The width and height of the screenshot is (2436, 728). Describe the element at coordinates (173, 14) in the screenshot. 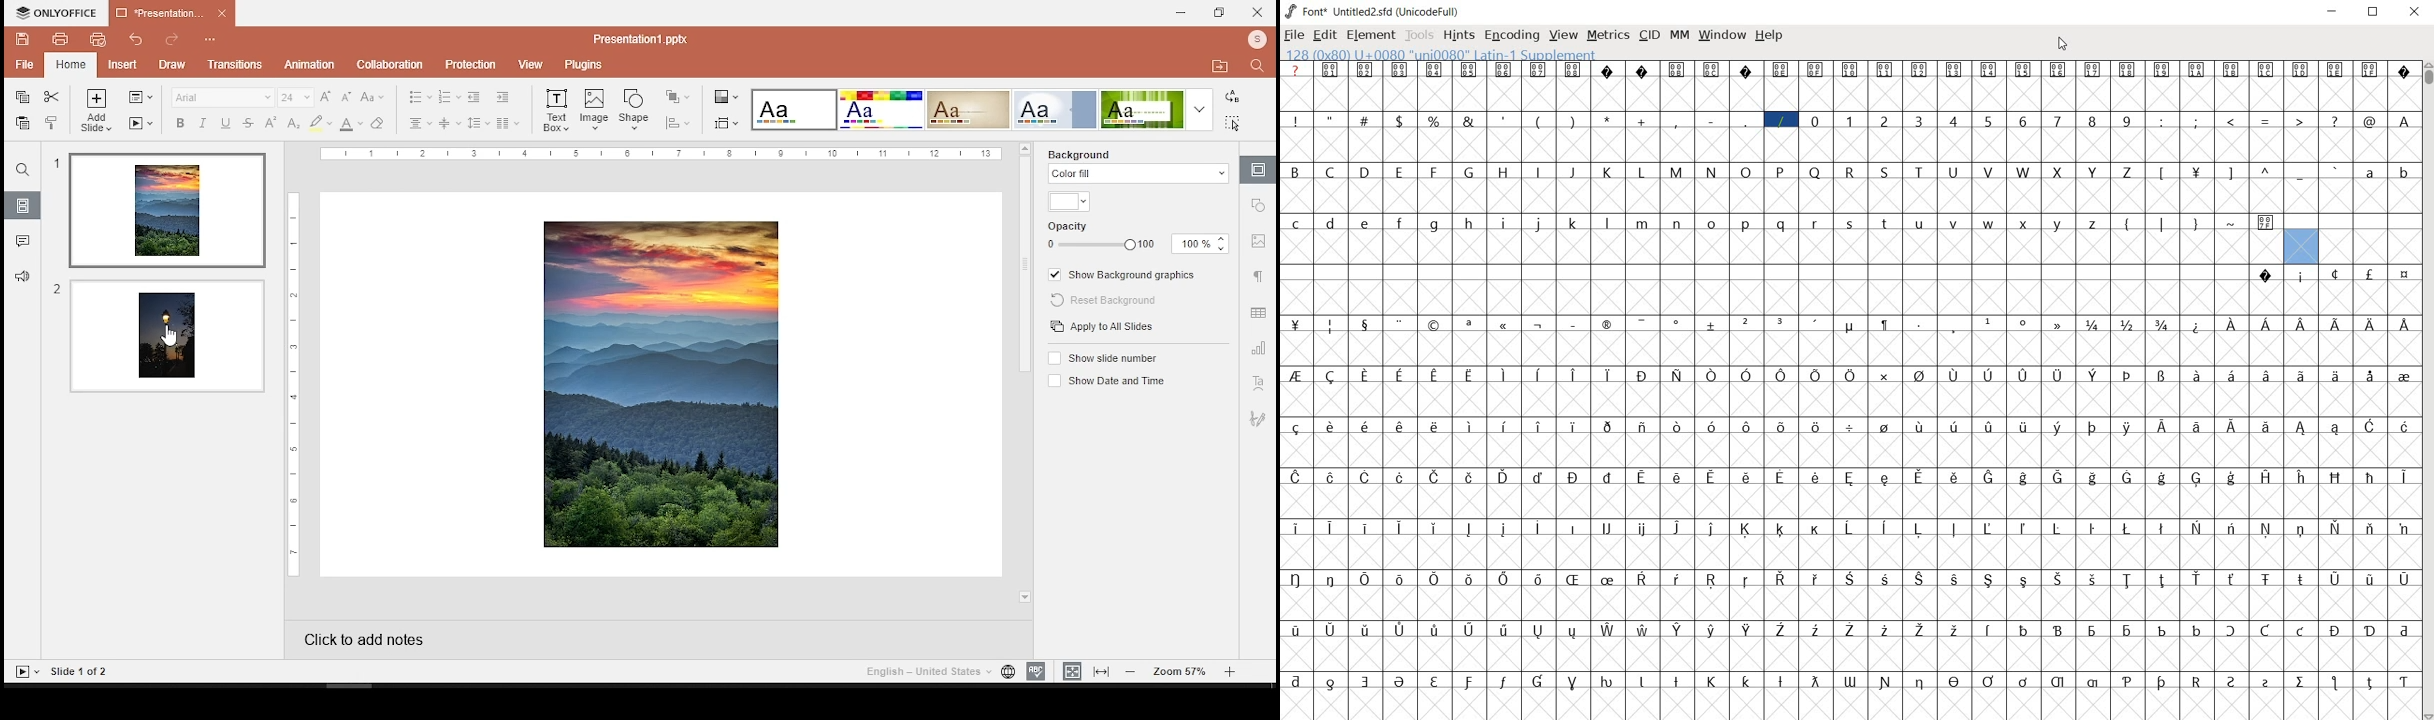

I see `presentation` at that location.